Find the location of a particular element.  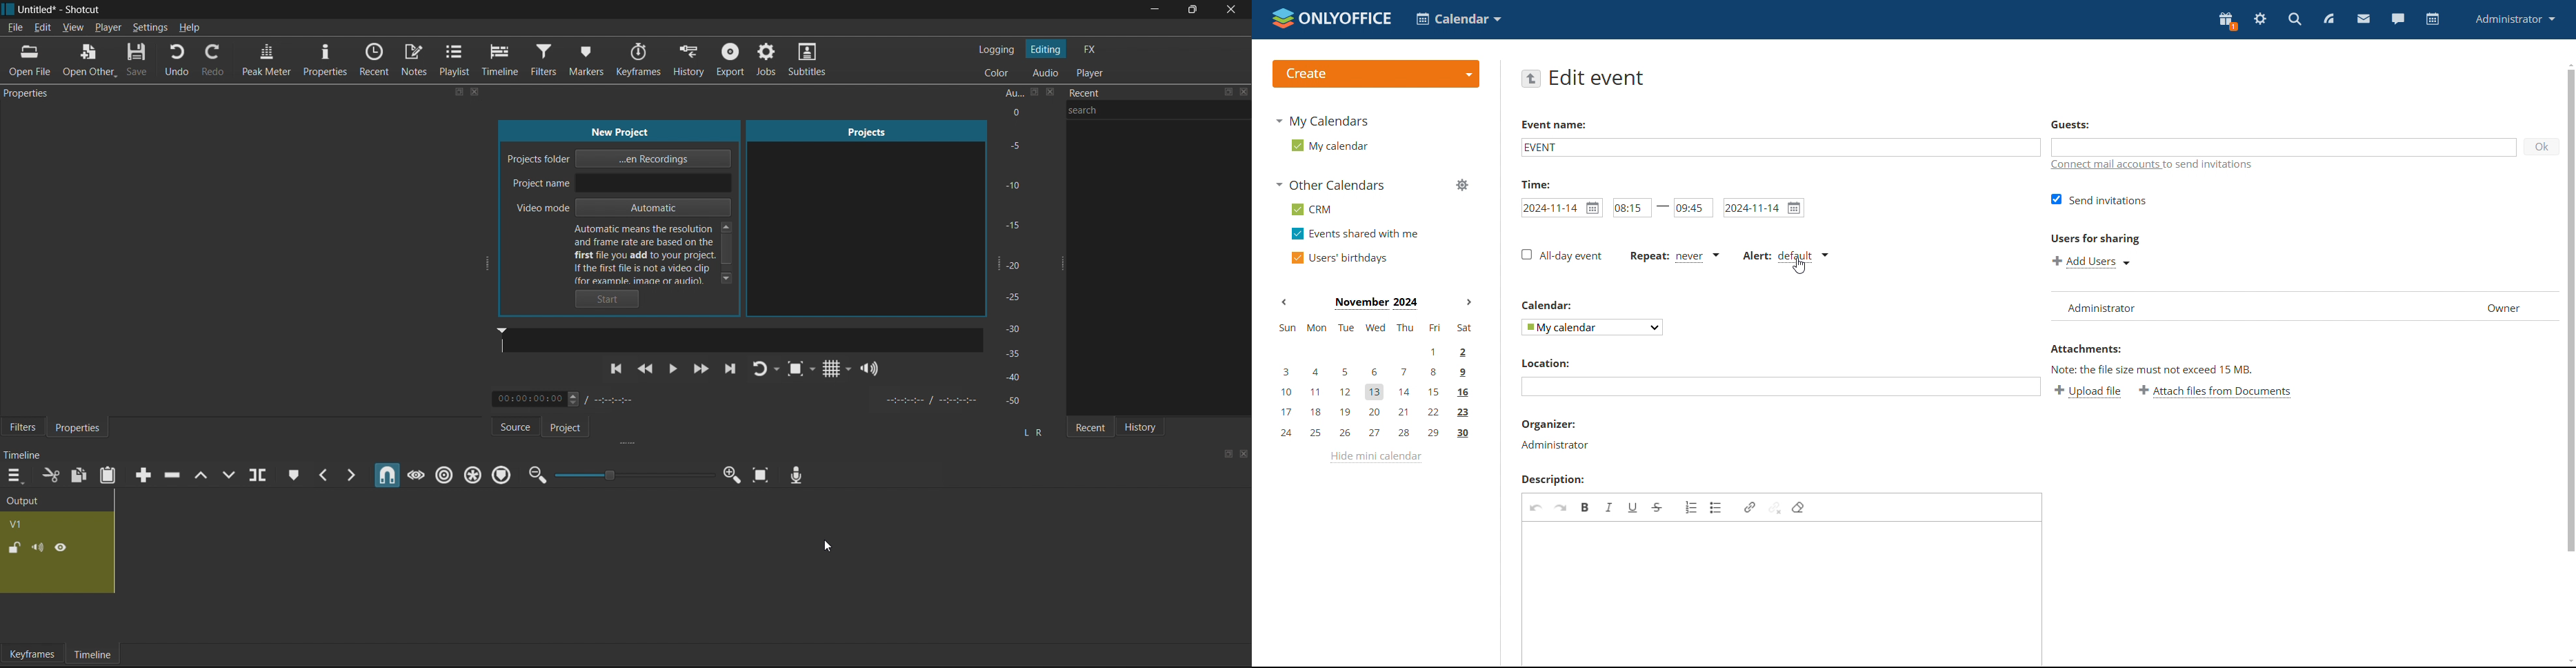

properties is located at coordinates (30, 94).